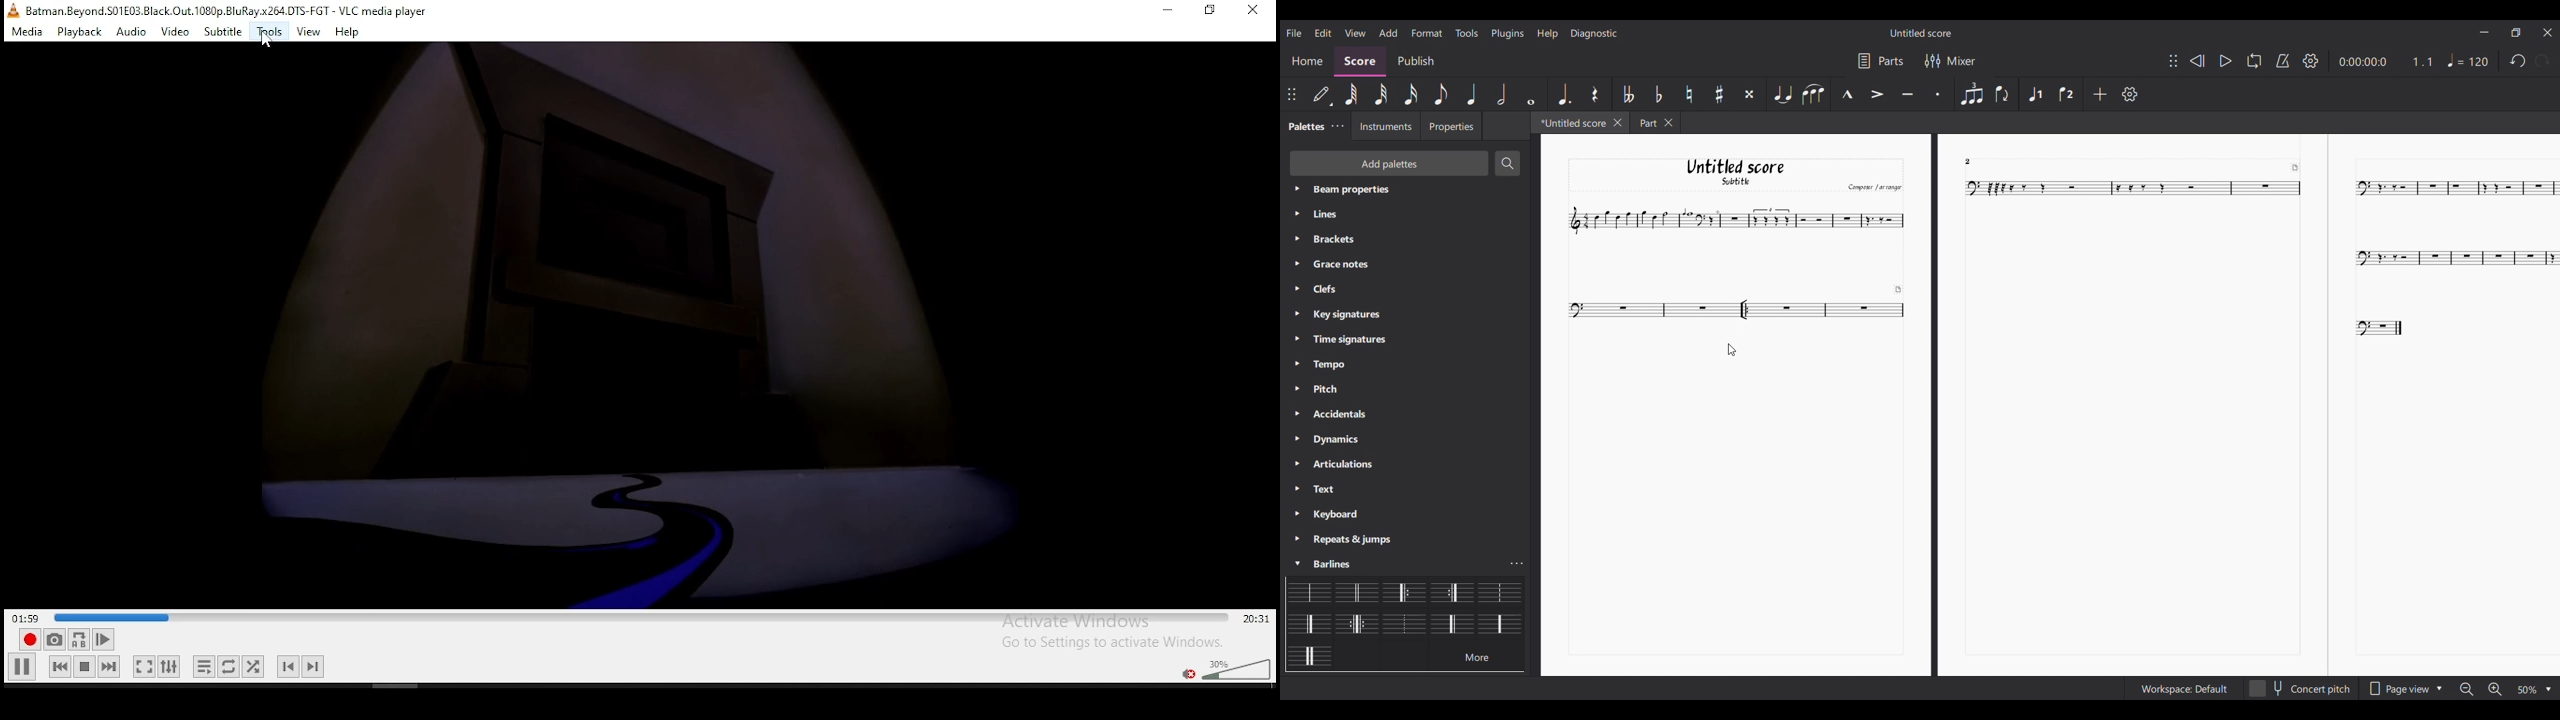  What do you see at coordinates (1331, 491) in the screenshot?
I see `Palette settings` at bounding box center [1331, 491].